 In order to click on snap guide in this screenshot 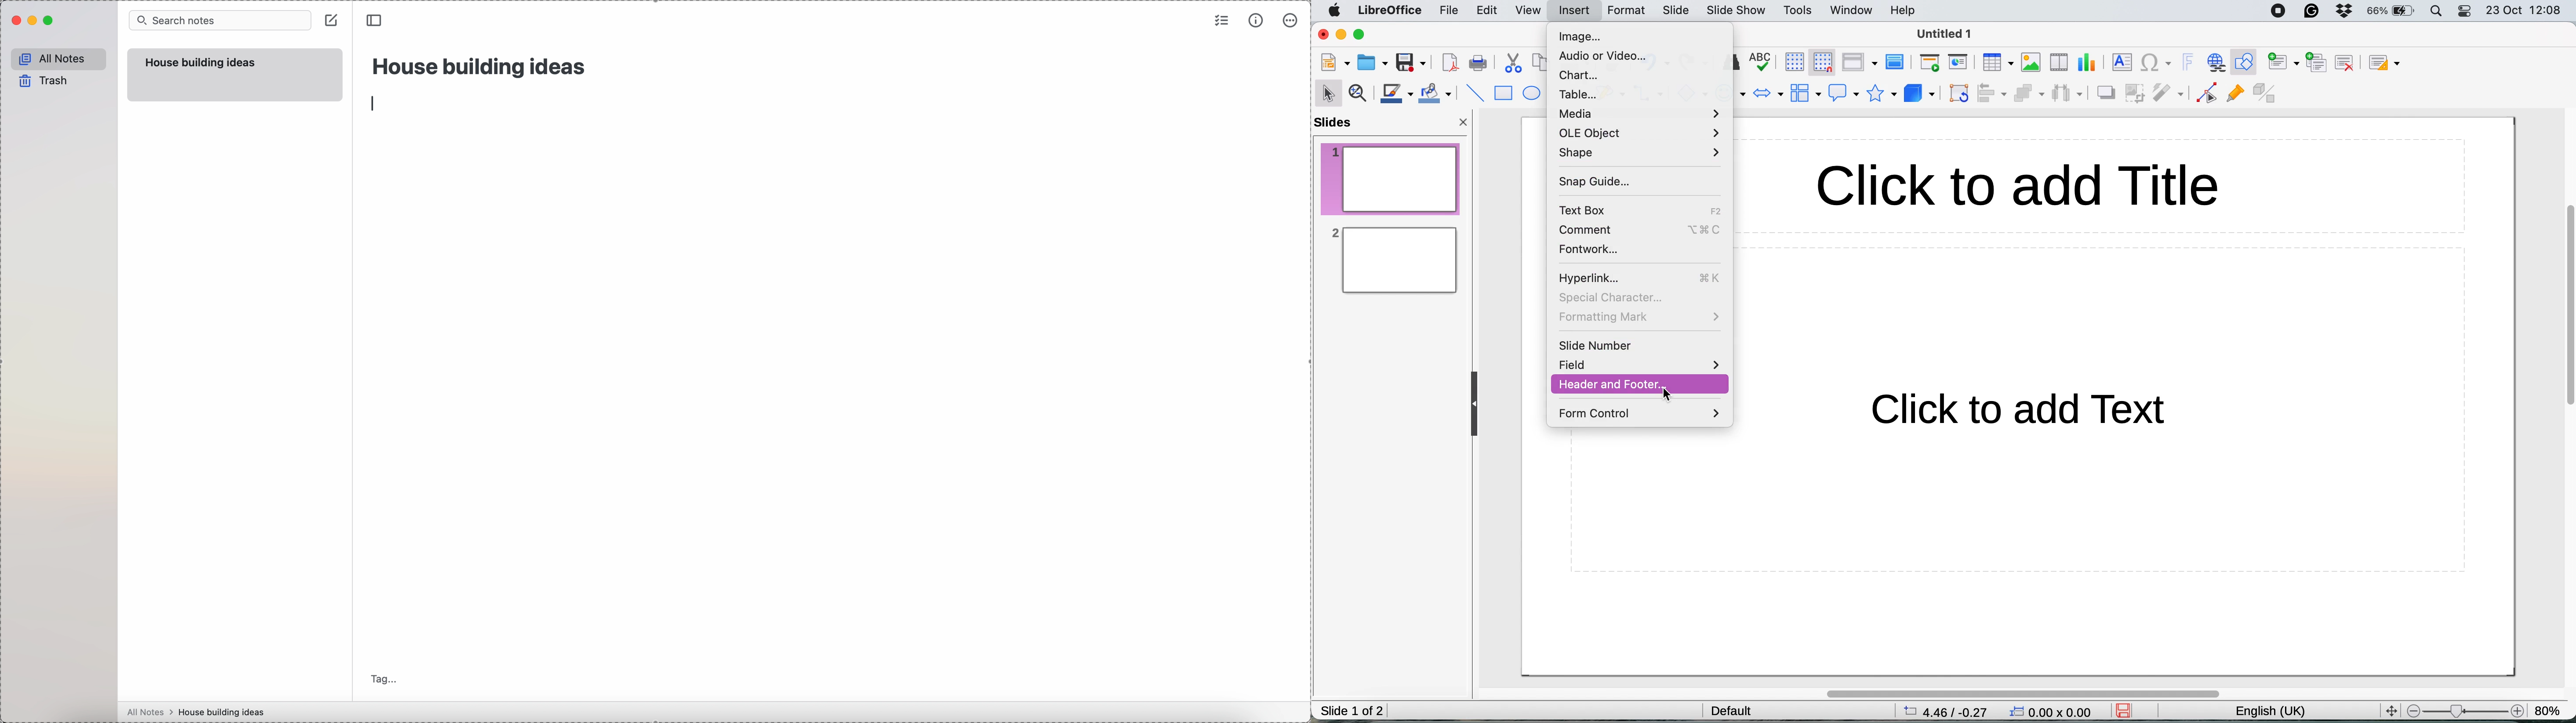, I will do `click(1593, 182)`.